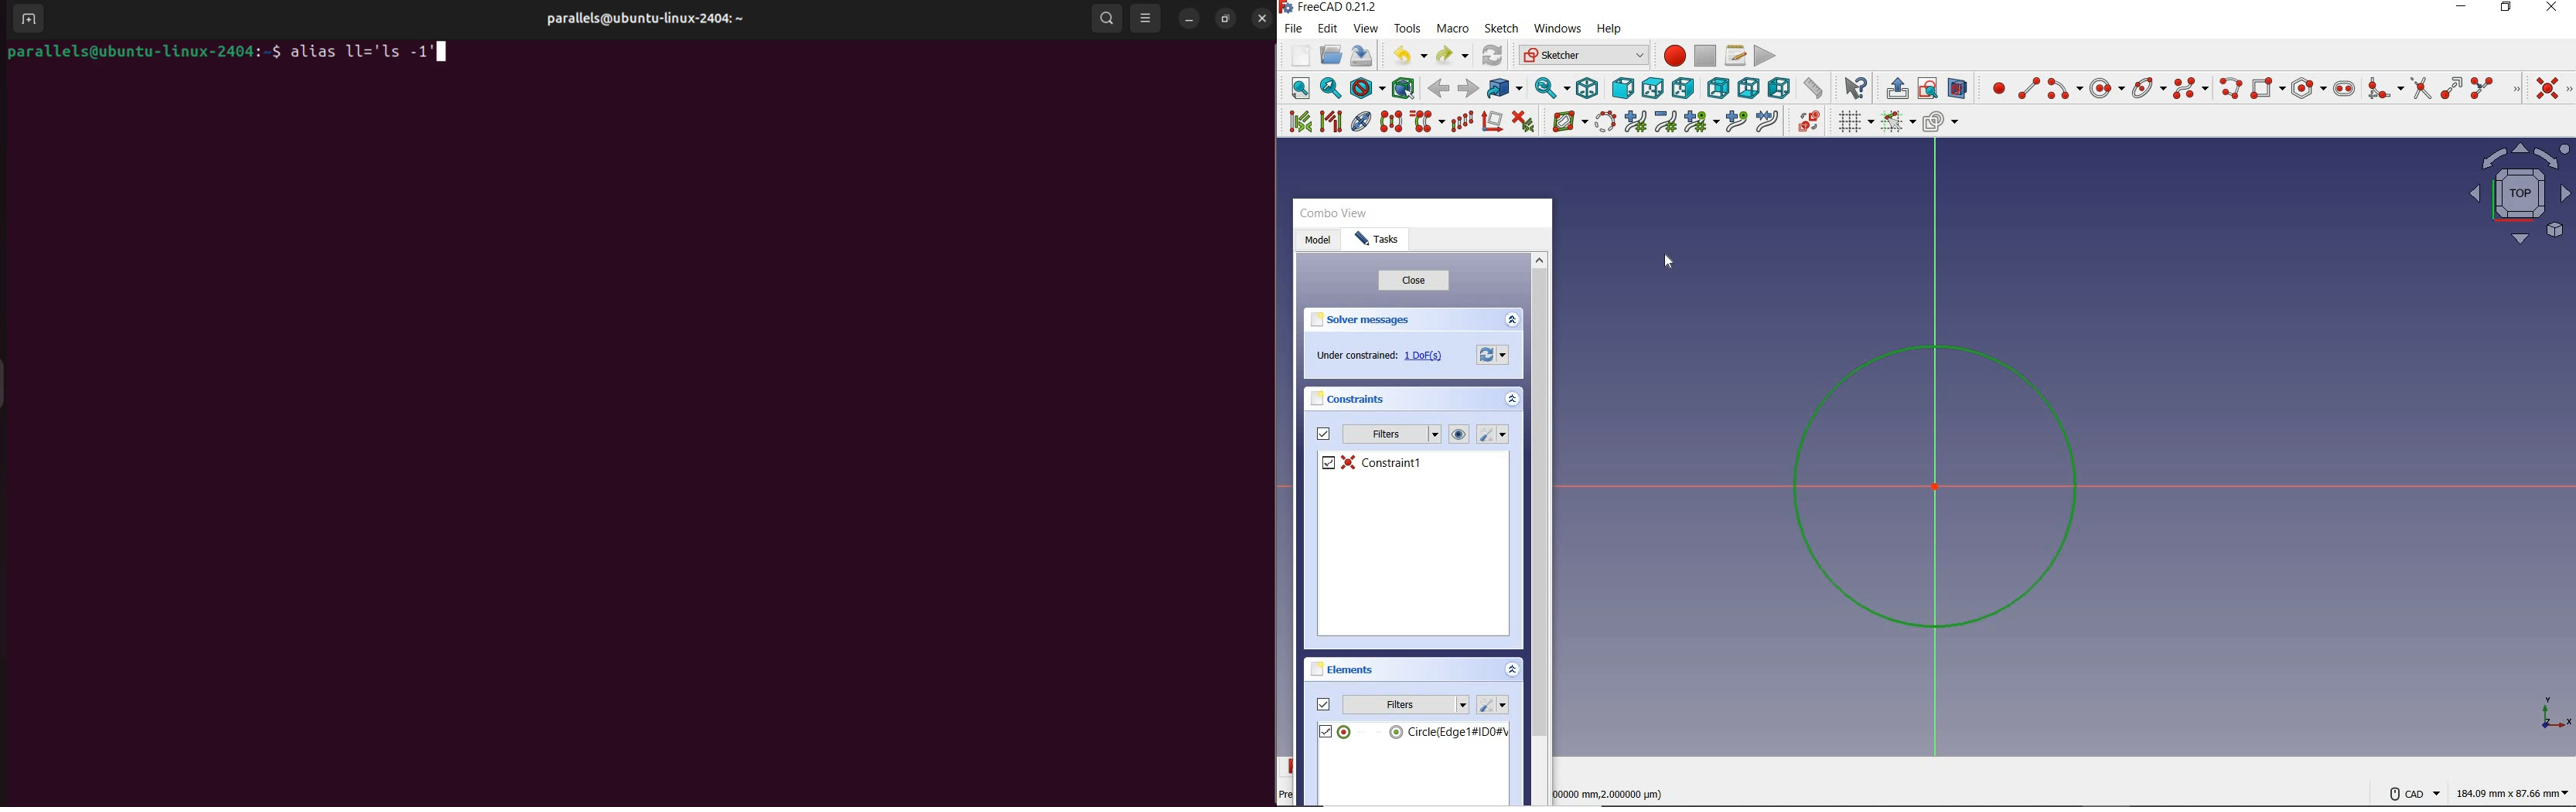 Image resolution: width=2576 pixels, height=812 pixels. What do you see at coordinates (1330, 9) in the screenshot?
I see `system name` at bounding box center [1330, 9].